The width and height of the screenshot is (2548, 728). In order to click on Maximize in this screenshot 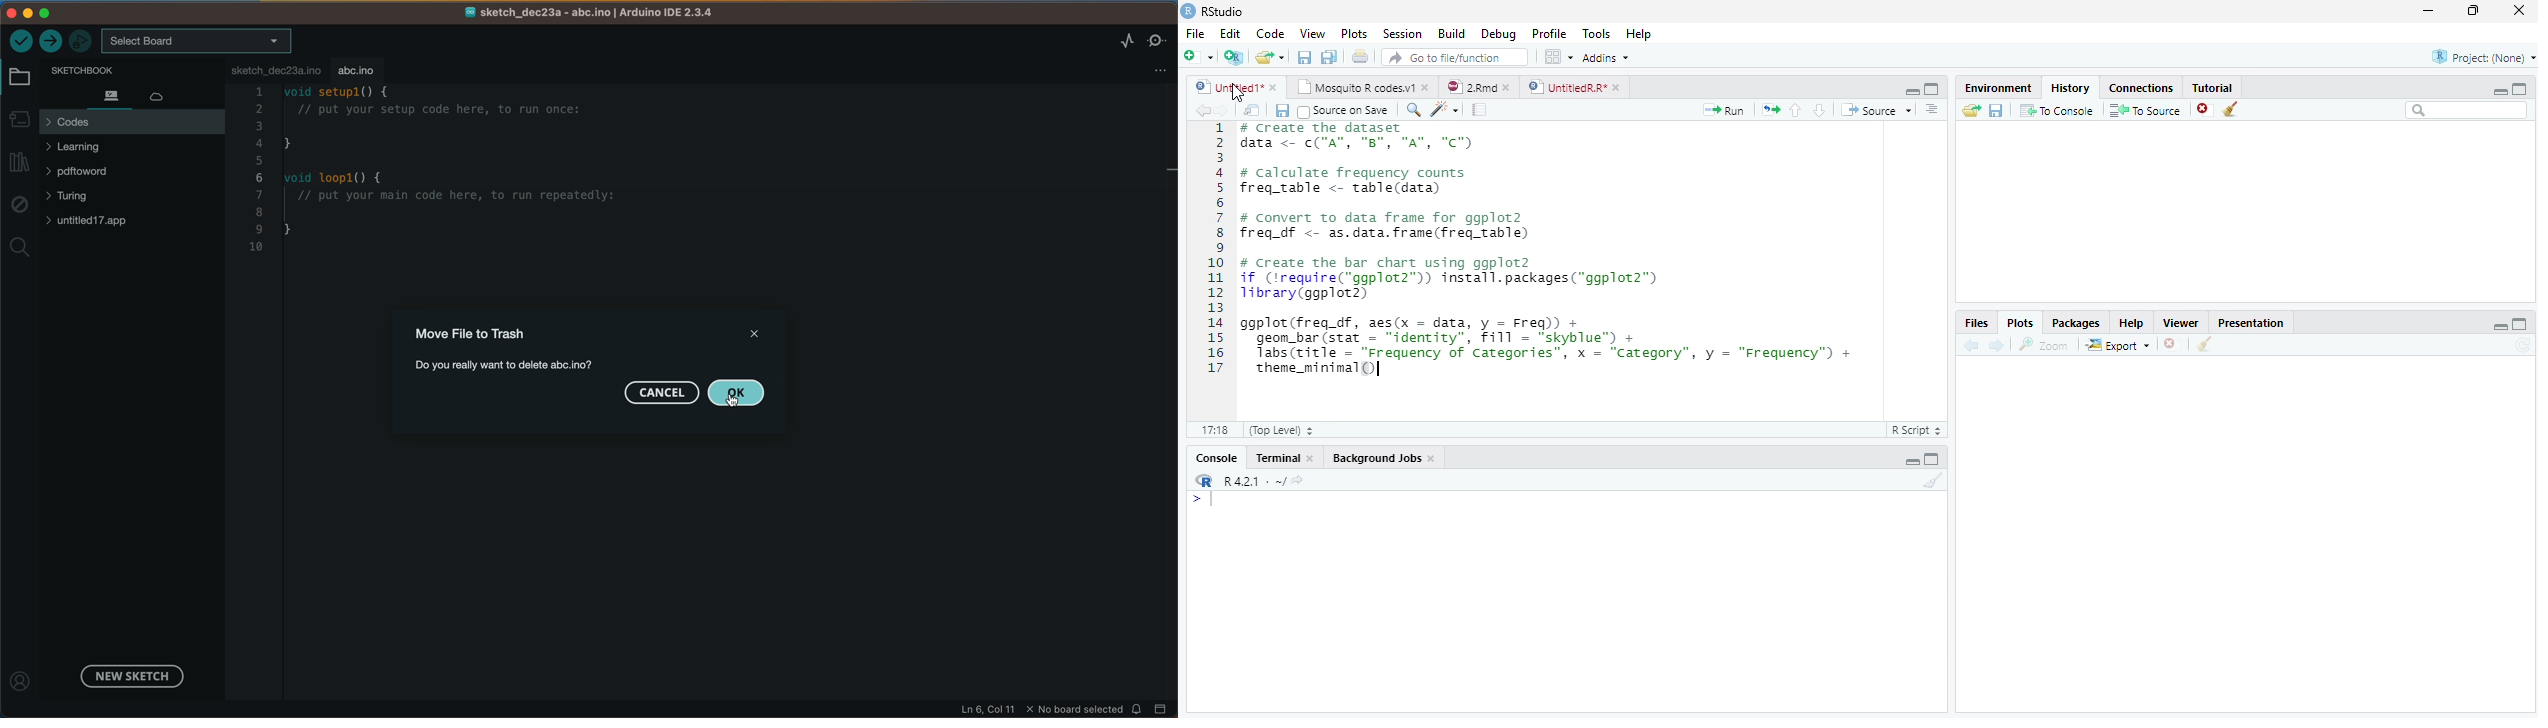, I will do `click(2521, 88)`.